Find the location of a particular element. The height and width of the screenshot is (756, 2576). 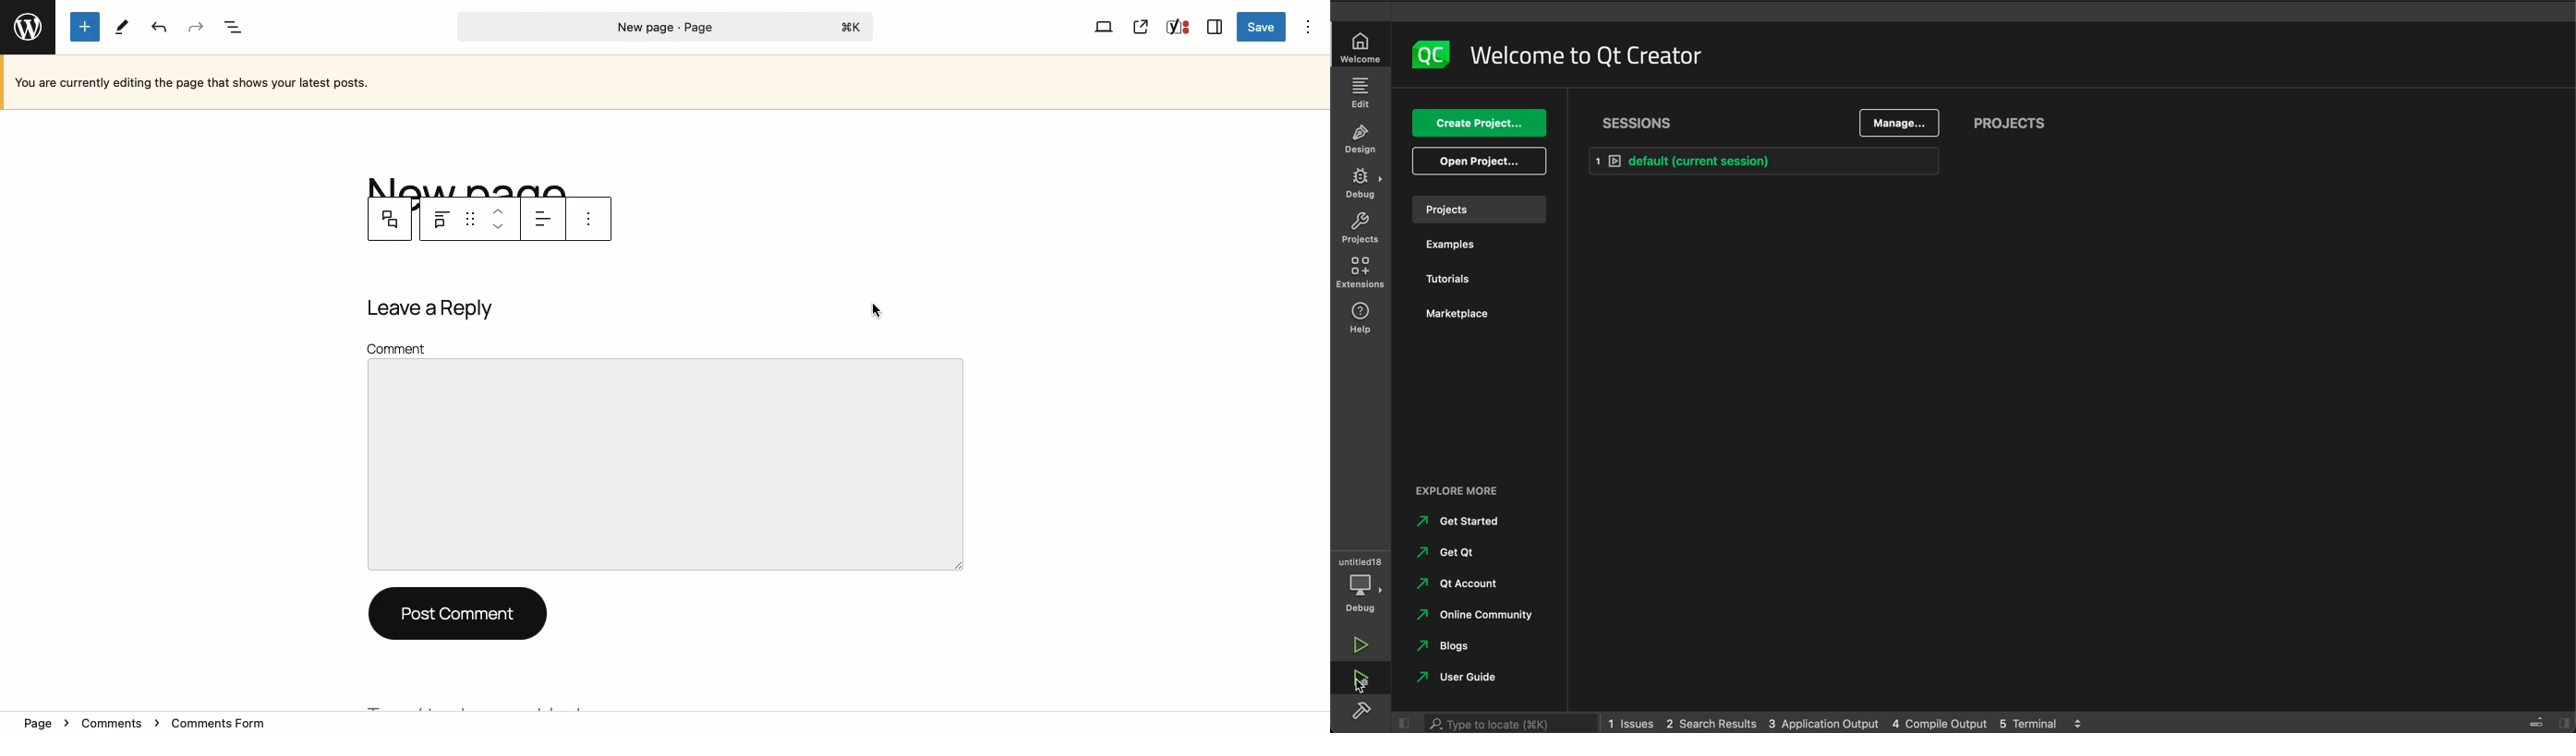

run and debug is located at coordinates (1360, 681).